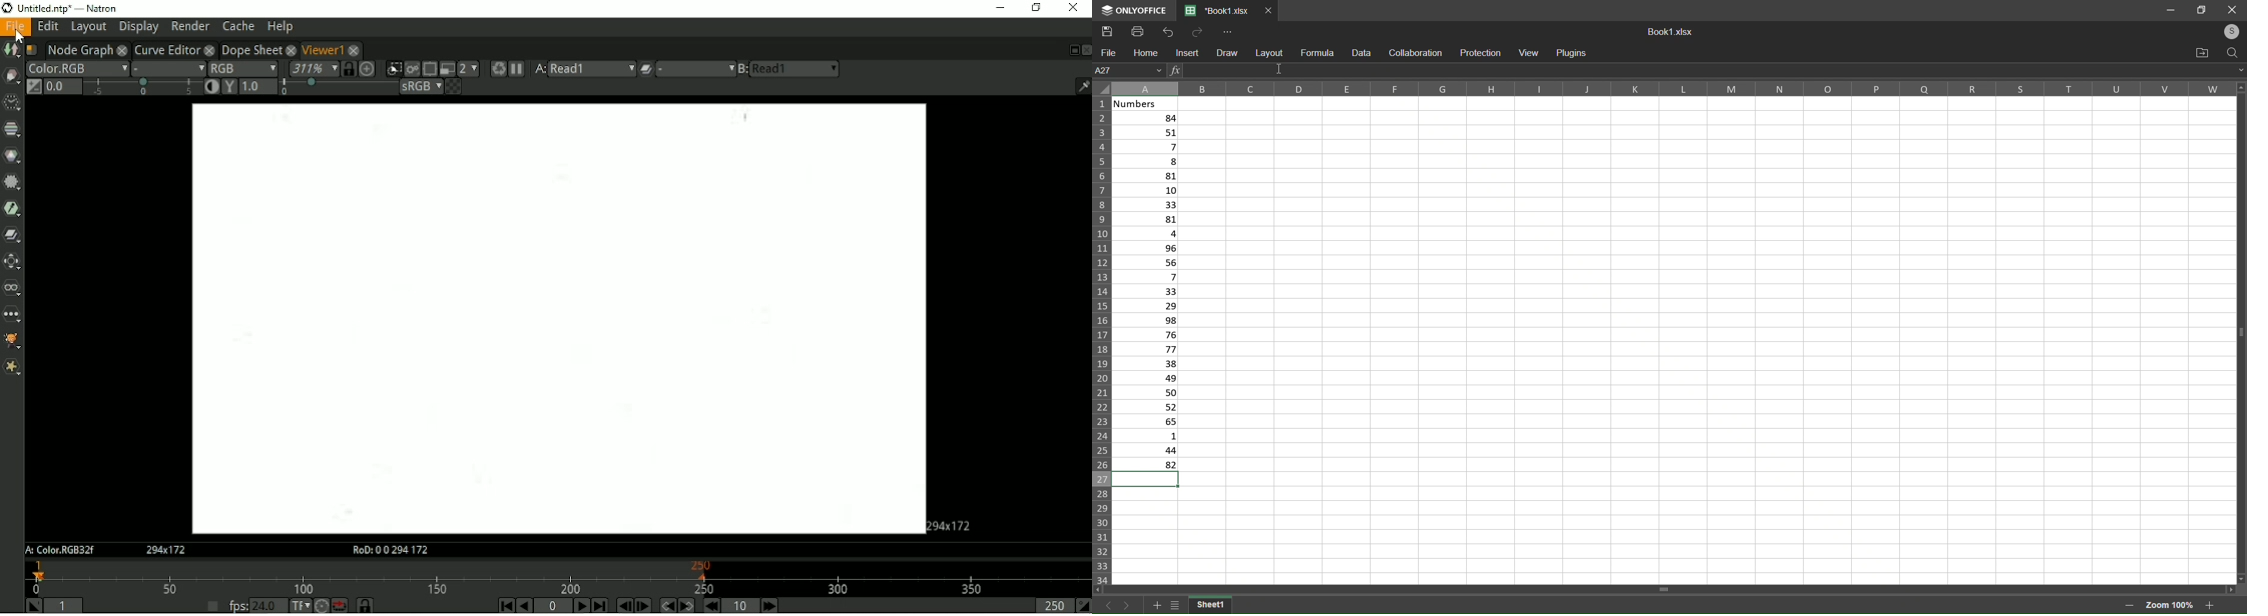 The image size is (2268, 616). What do you see at coordinates (1713, 340) in the screenshot?
I see `cells` at bounding box center [1713, 340].